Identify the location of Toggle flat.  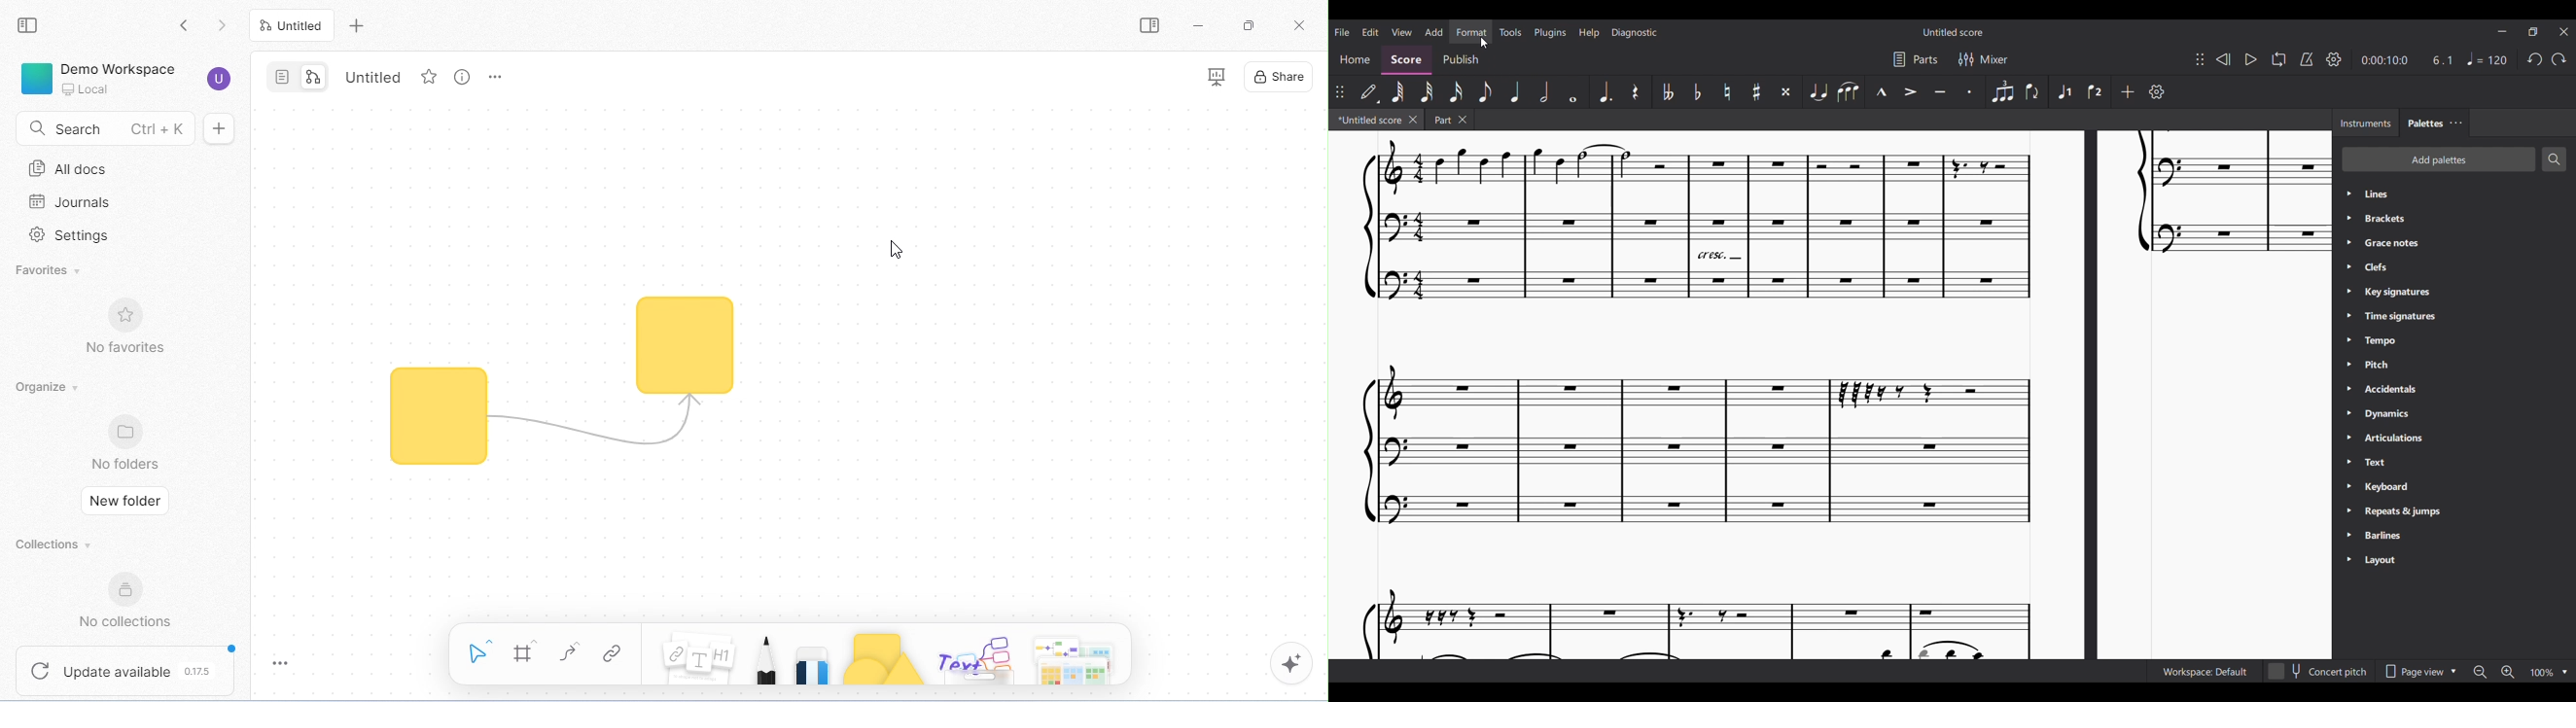
(1697, 91).